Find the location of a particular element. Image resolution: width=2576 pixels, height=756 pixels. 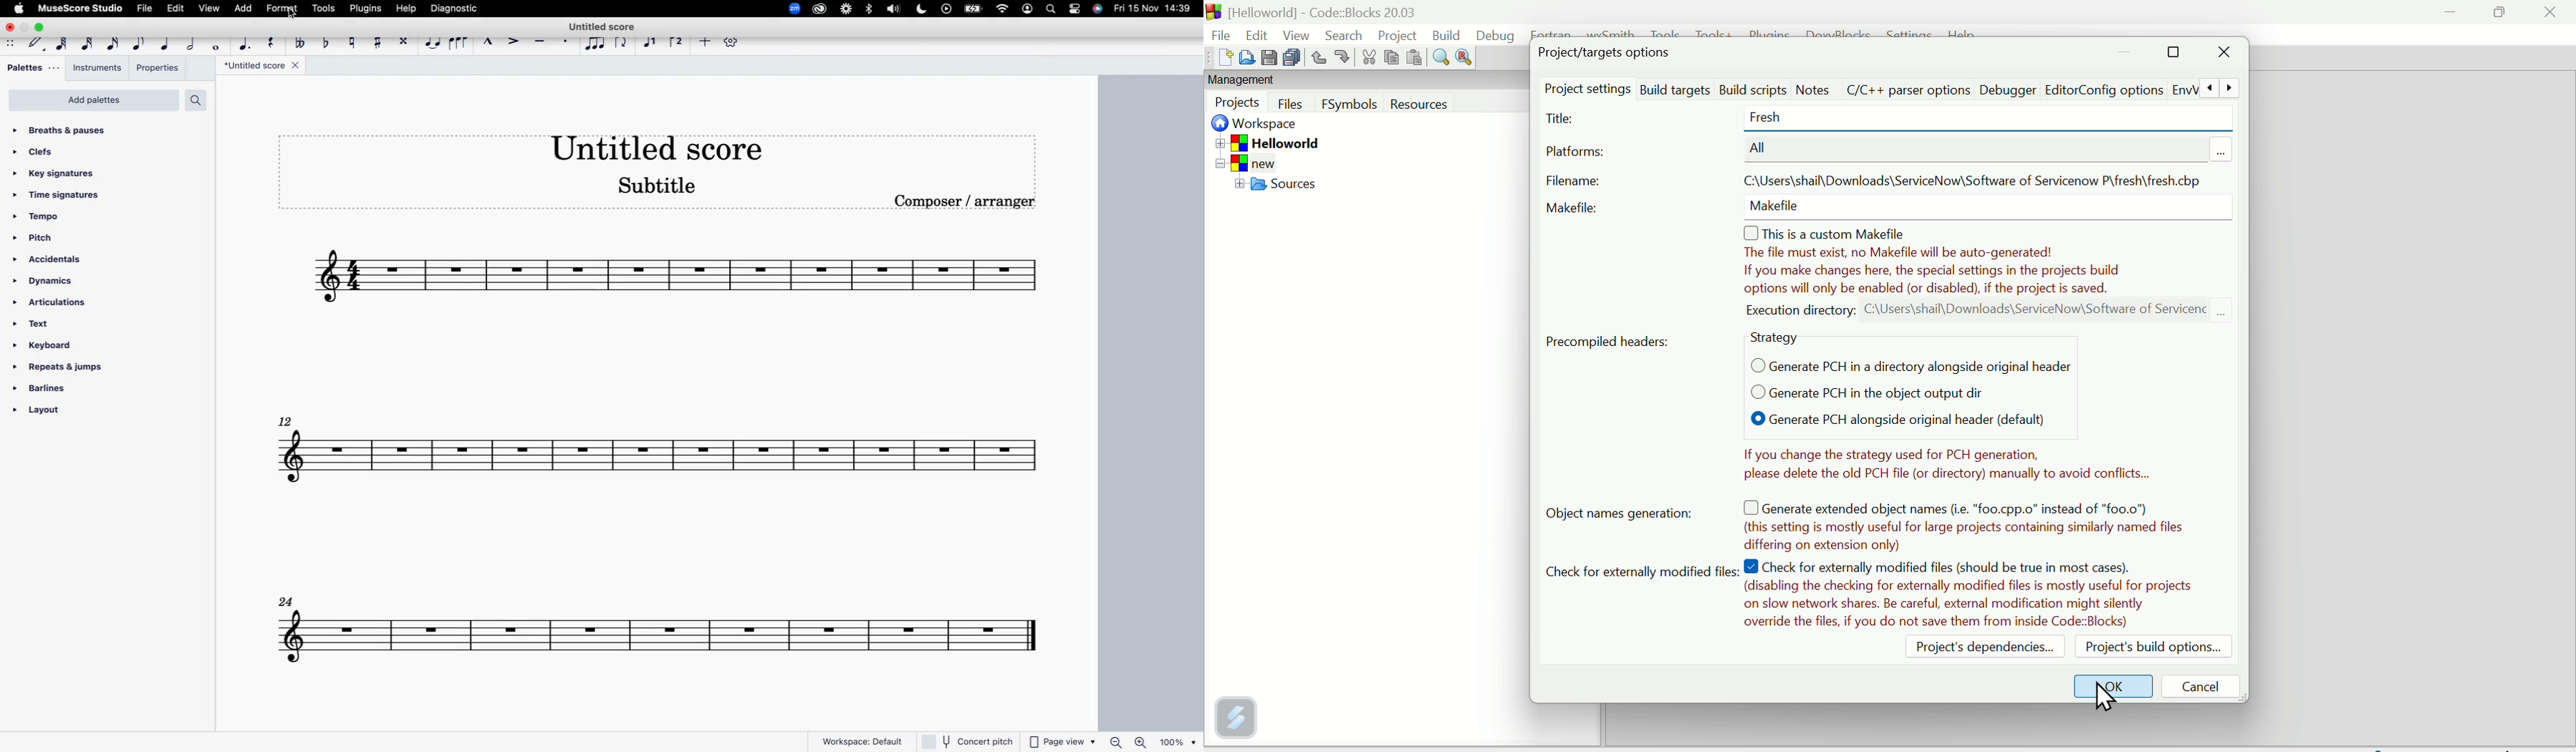

score is located at coordinates (671, 630).